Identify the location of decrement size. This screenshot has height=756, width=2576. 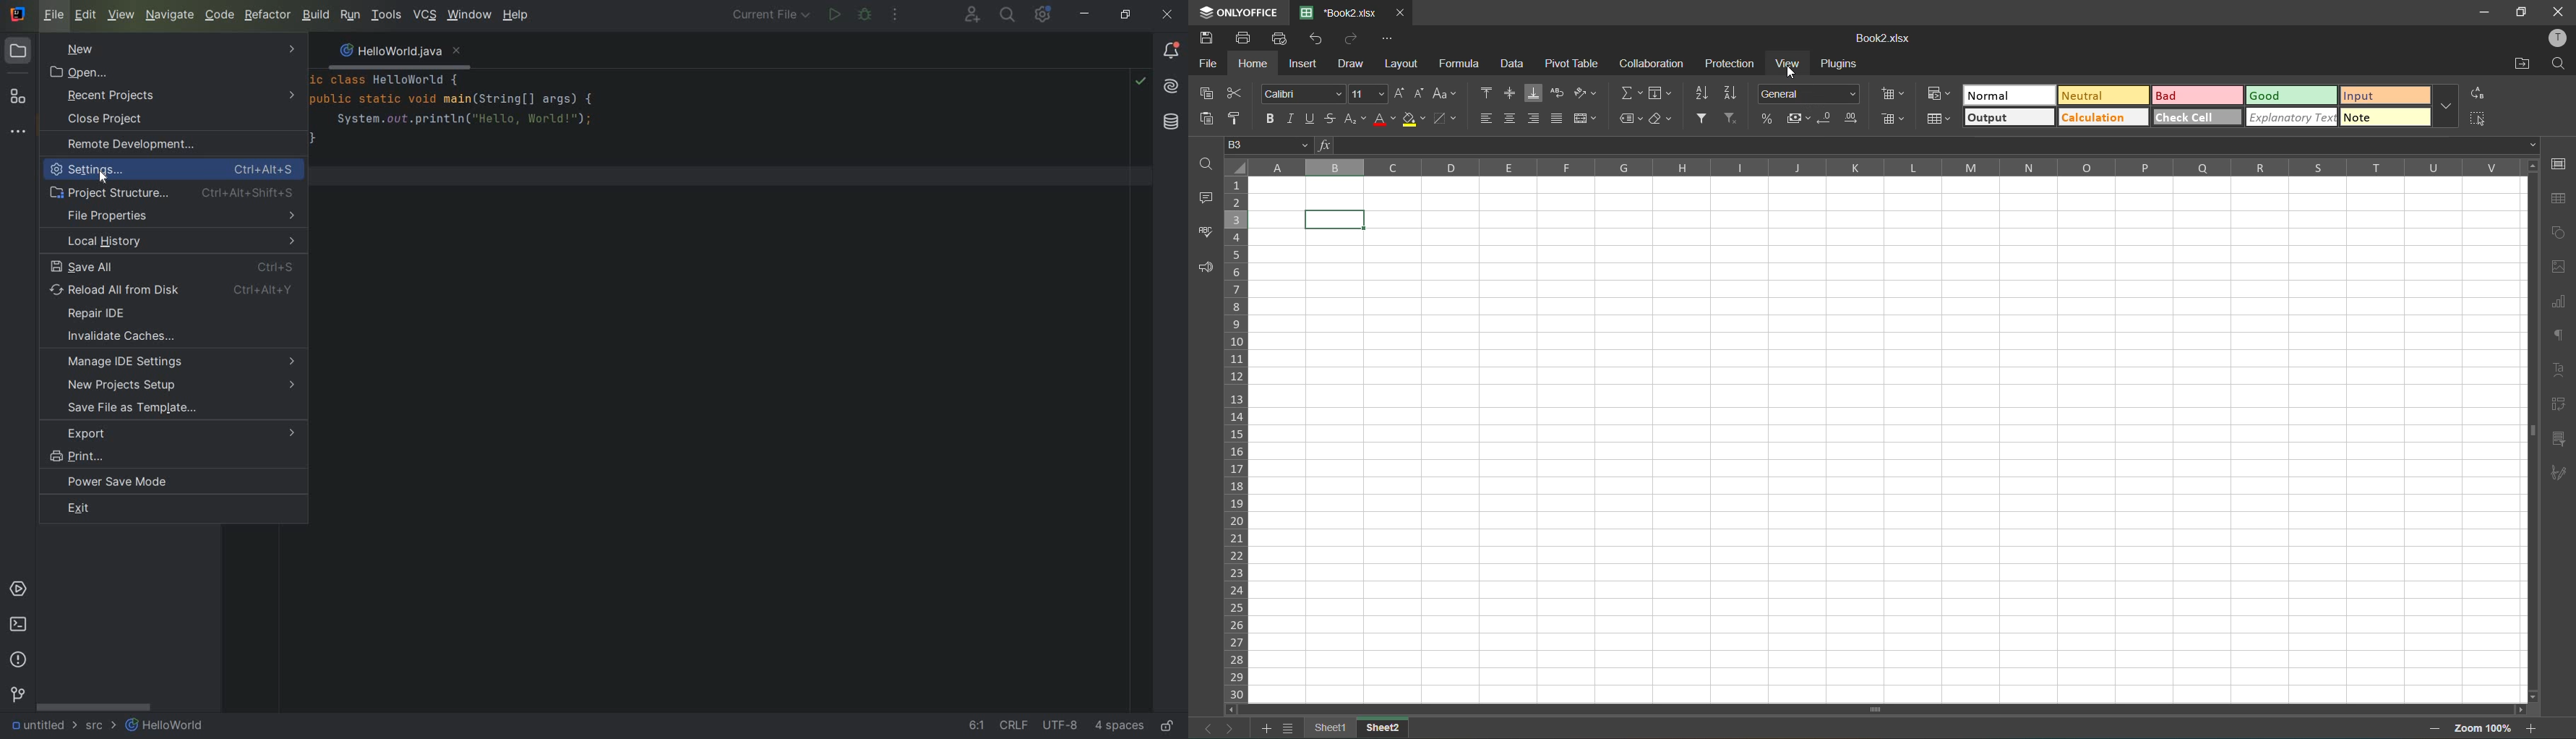
(1422, 95).